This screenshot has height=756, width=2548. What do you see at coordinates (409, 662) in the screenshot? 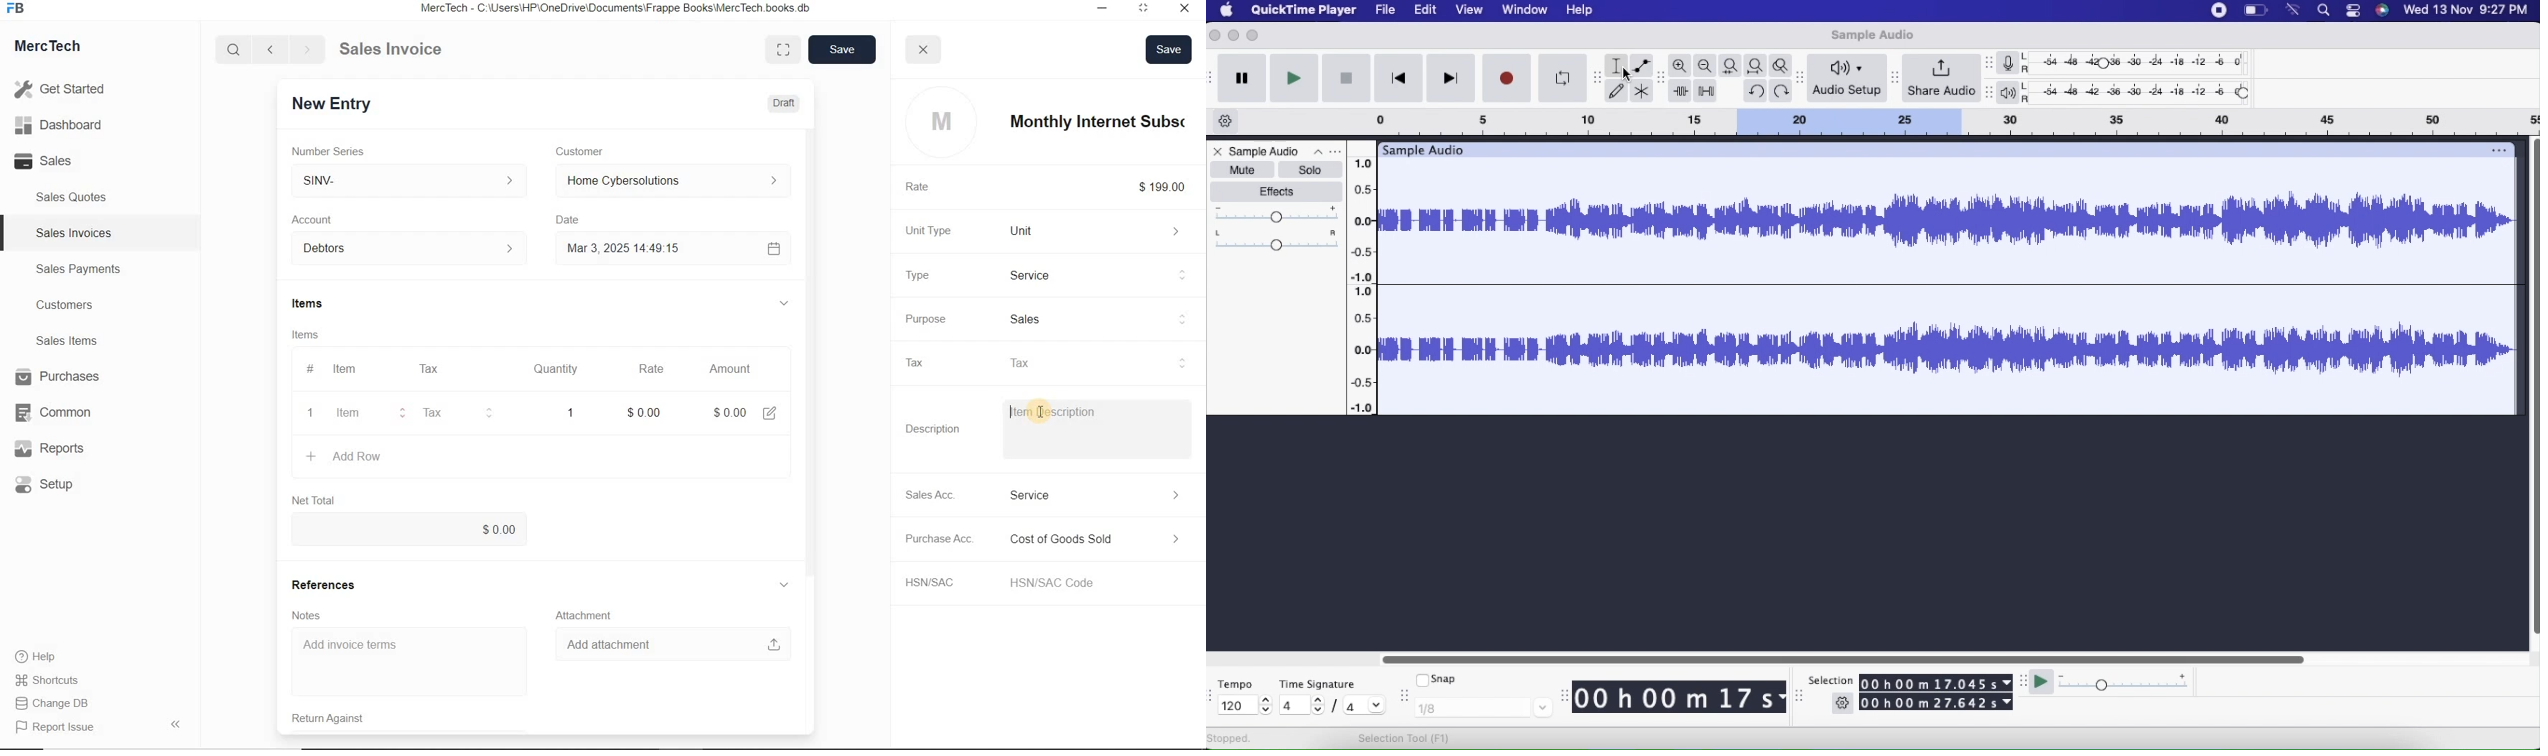
I see `Add invoice terms` at bounding box center [409, 662].